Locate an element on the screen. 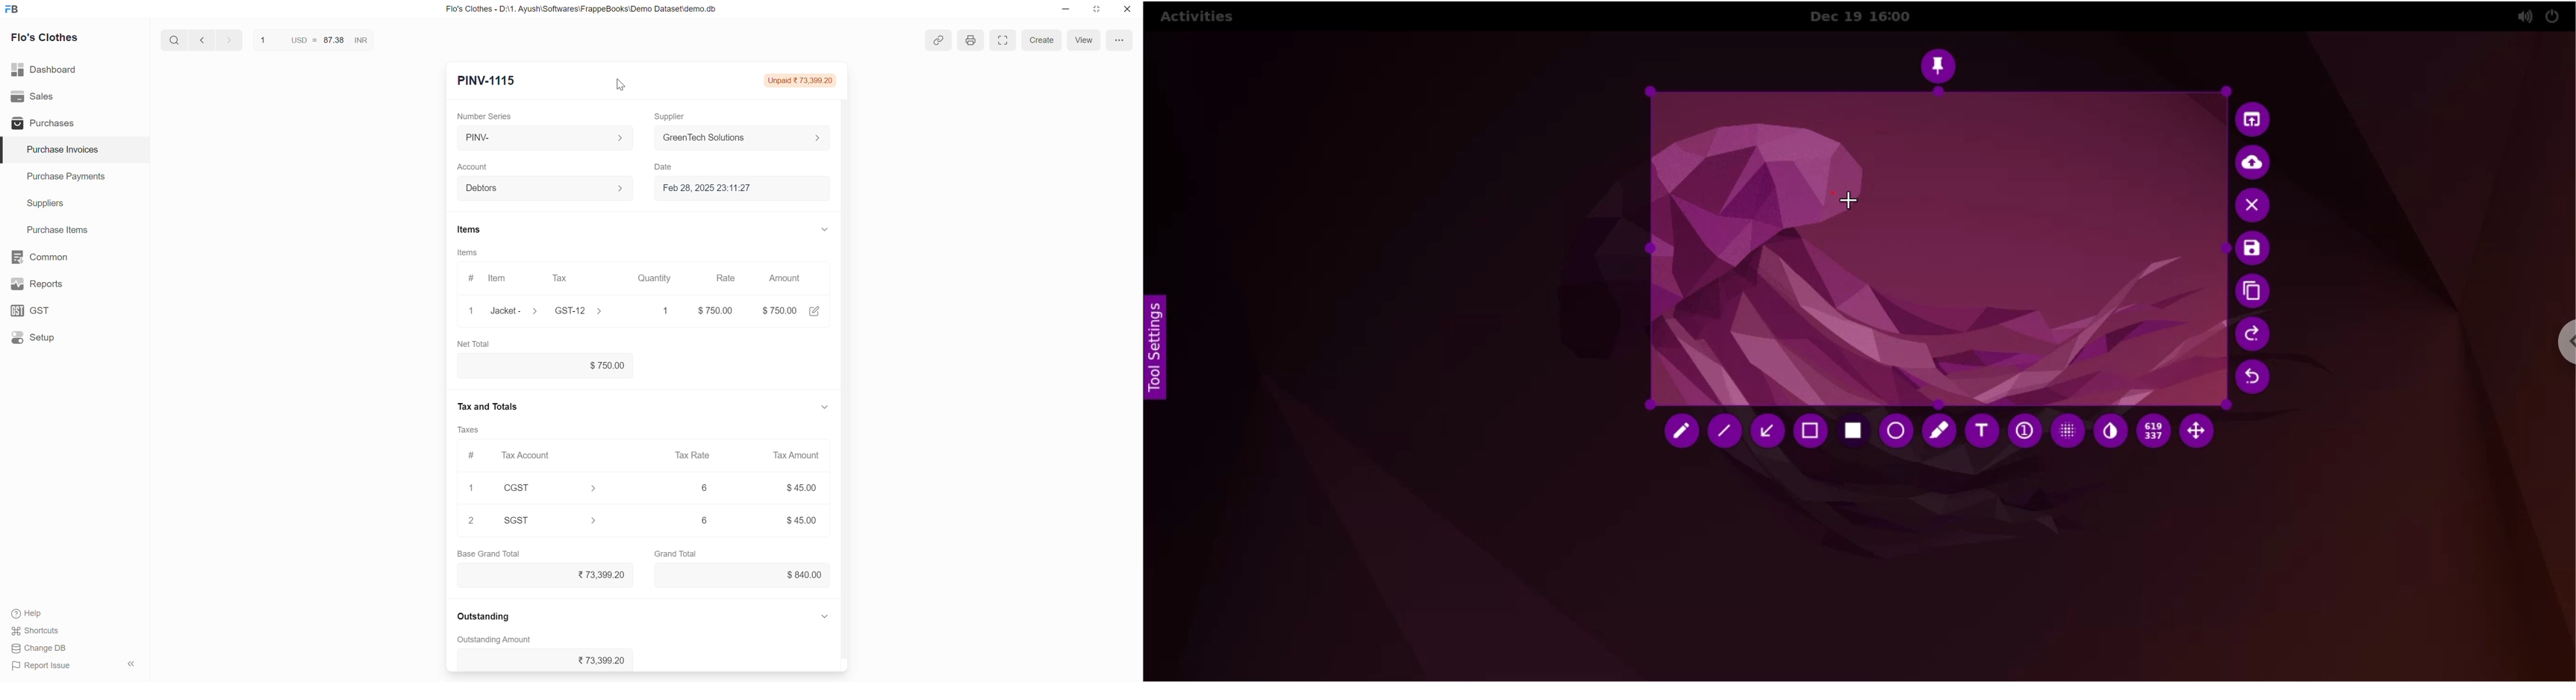 This screenshot has height=700, width=2576. Edit is located at coordinates (815, 311).